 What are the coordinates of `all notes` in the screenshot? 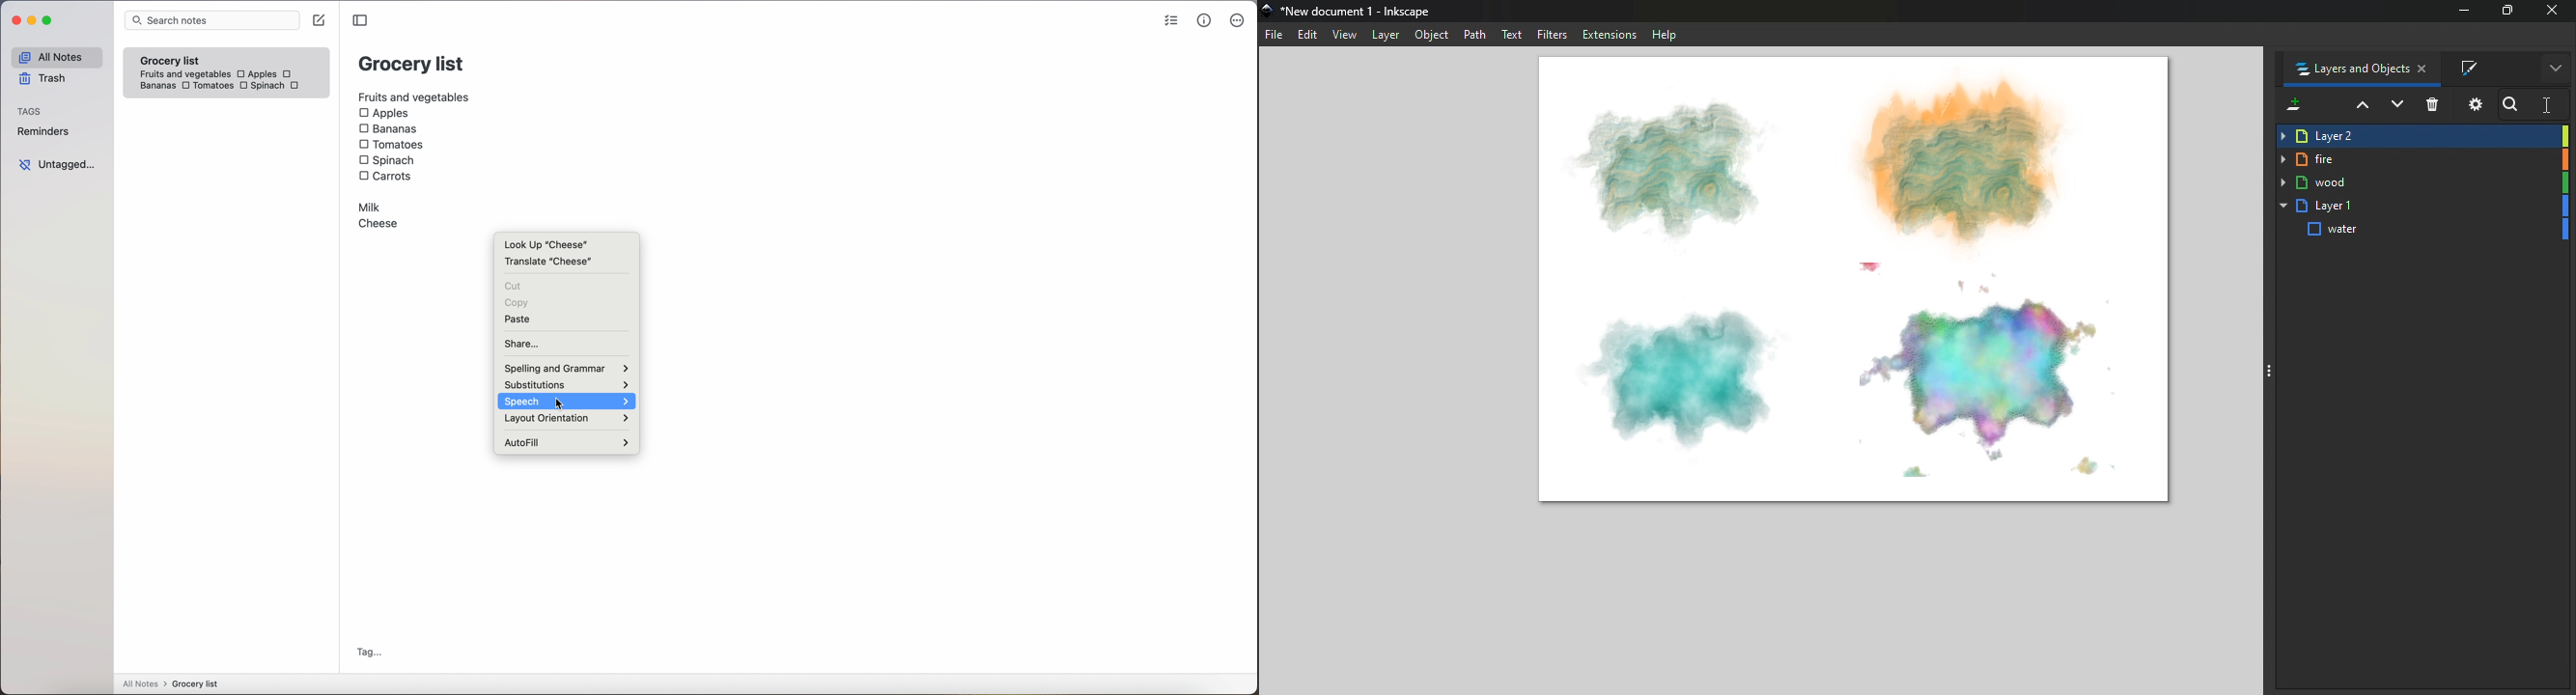 It's located at (170, 684).